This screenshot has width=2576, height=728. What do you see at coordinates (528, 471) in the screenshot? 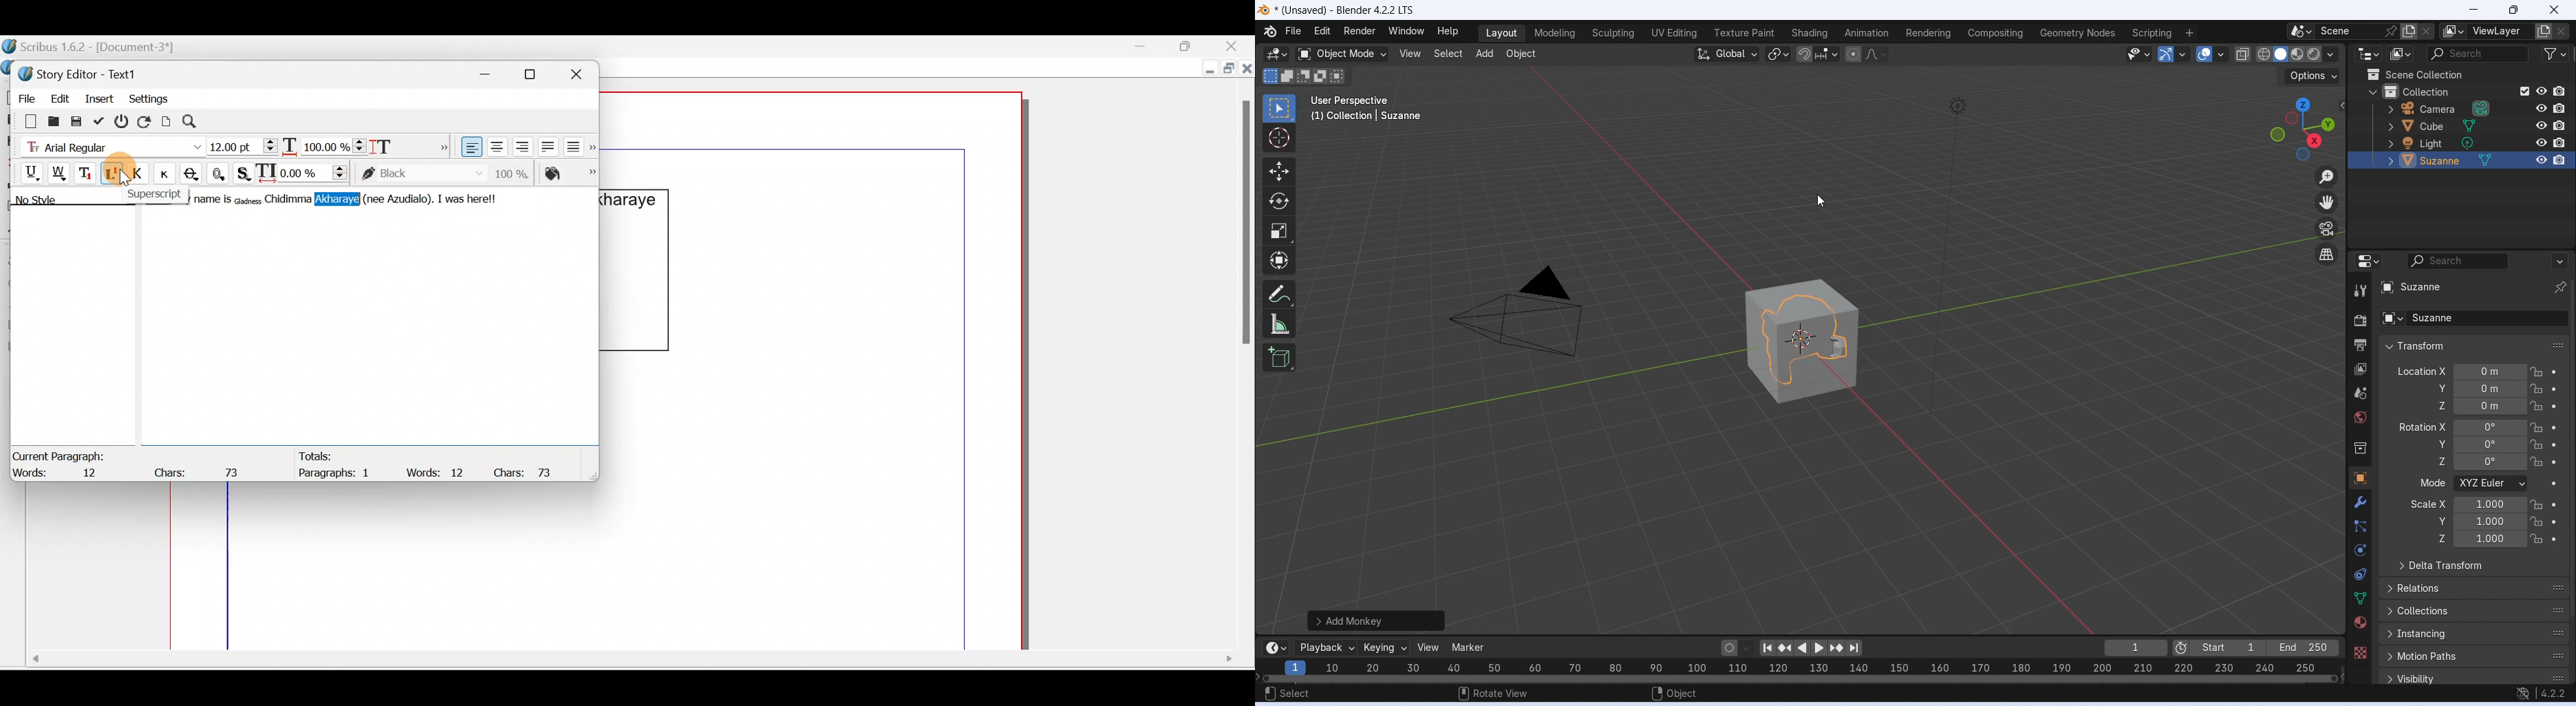
I see `Chars: 73` at bounding box center [528, 471].